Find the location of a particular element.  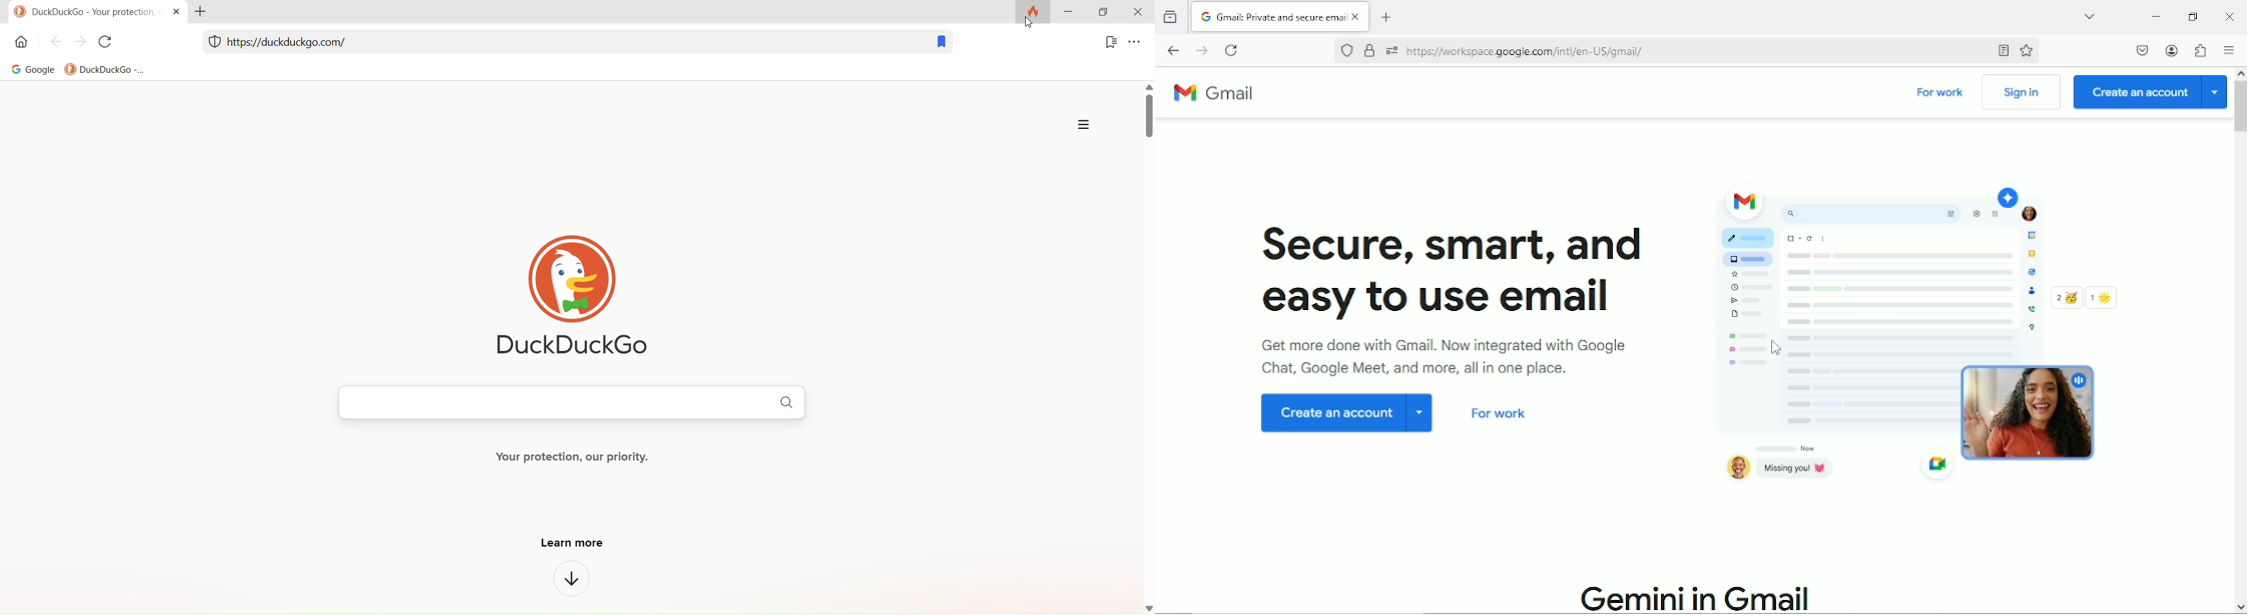

Go forward is located at coordinates (1202, 51).